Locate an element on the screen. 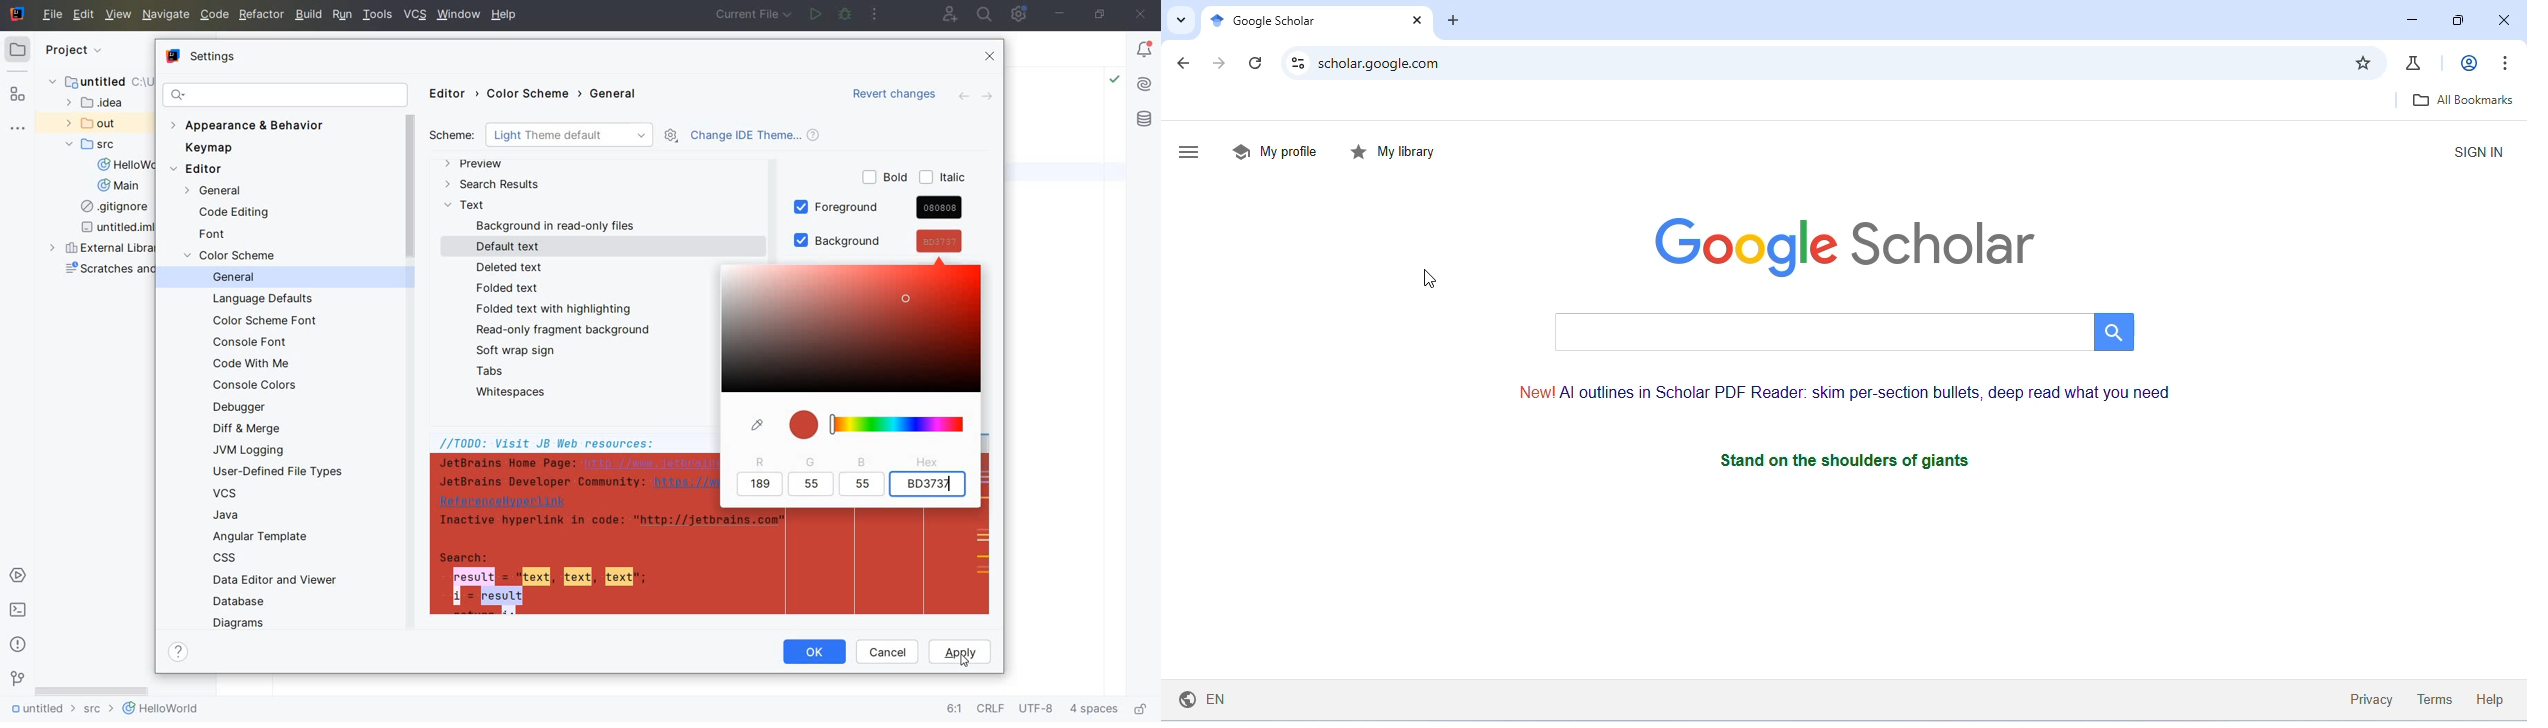  my library is located at coordinates (1395, 151).